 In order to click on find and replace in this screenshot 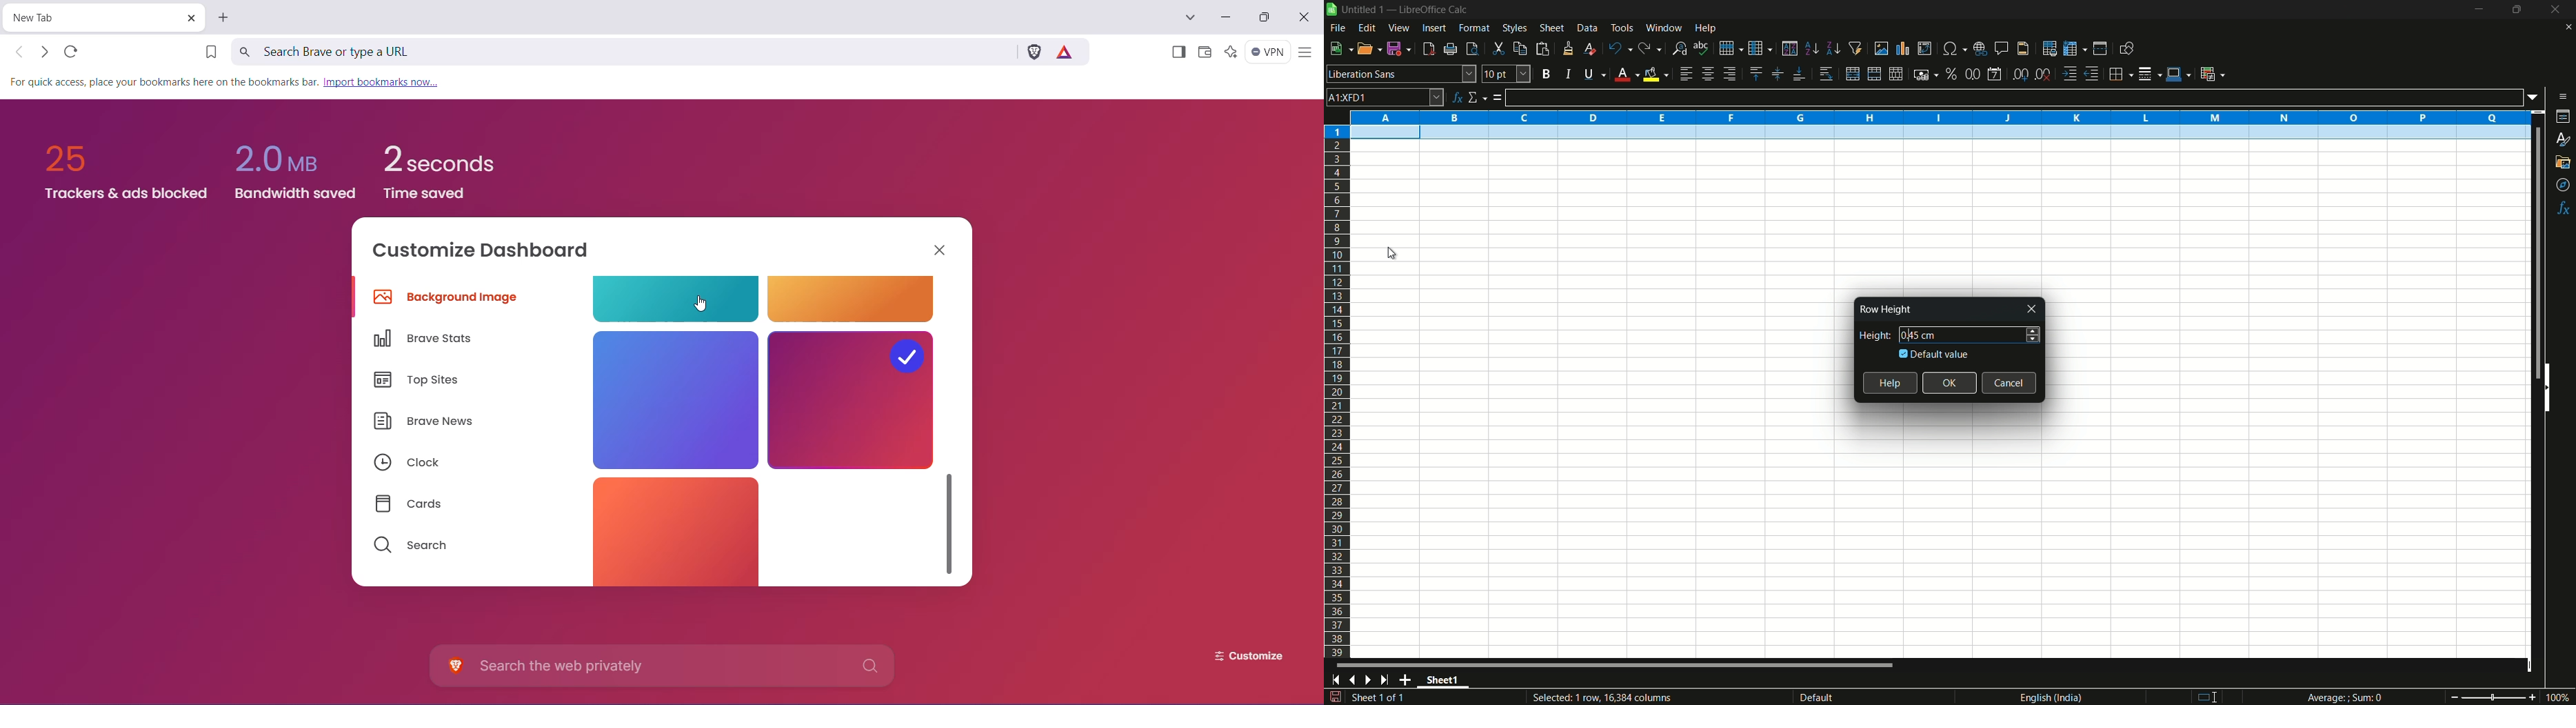, I will do `click(1680, 48)`.